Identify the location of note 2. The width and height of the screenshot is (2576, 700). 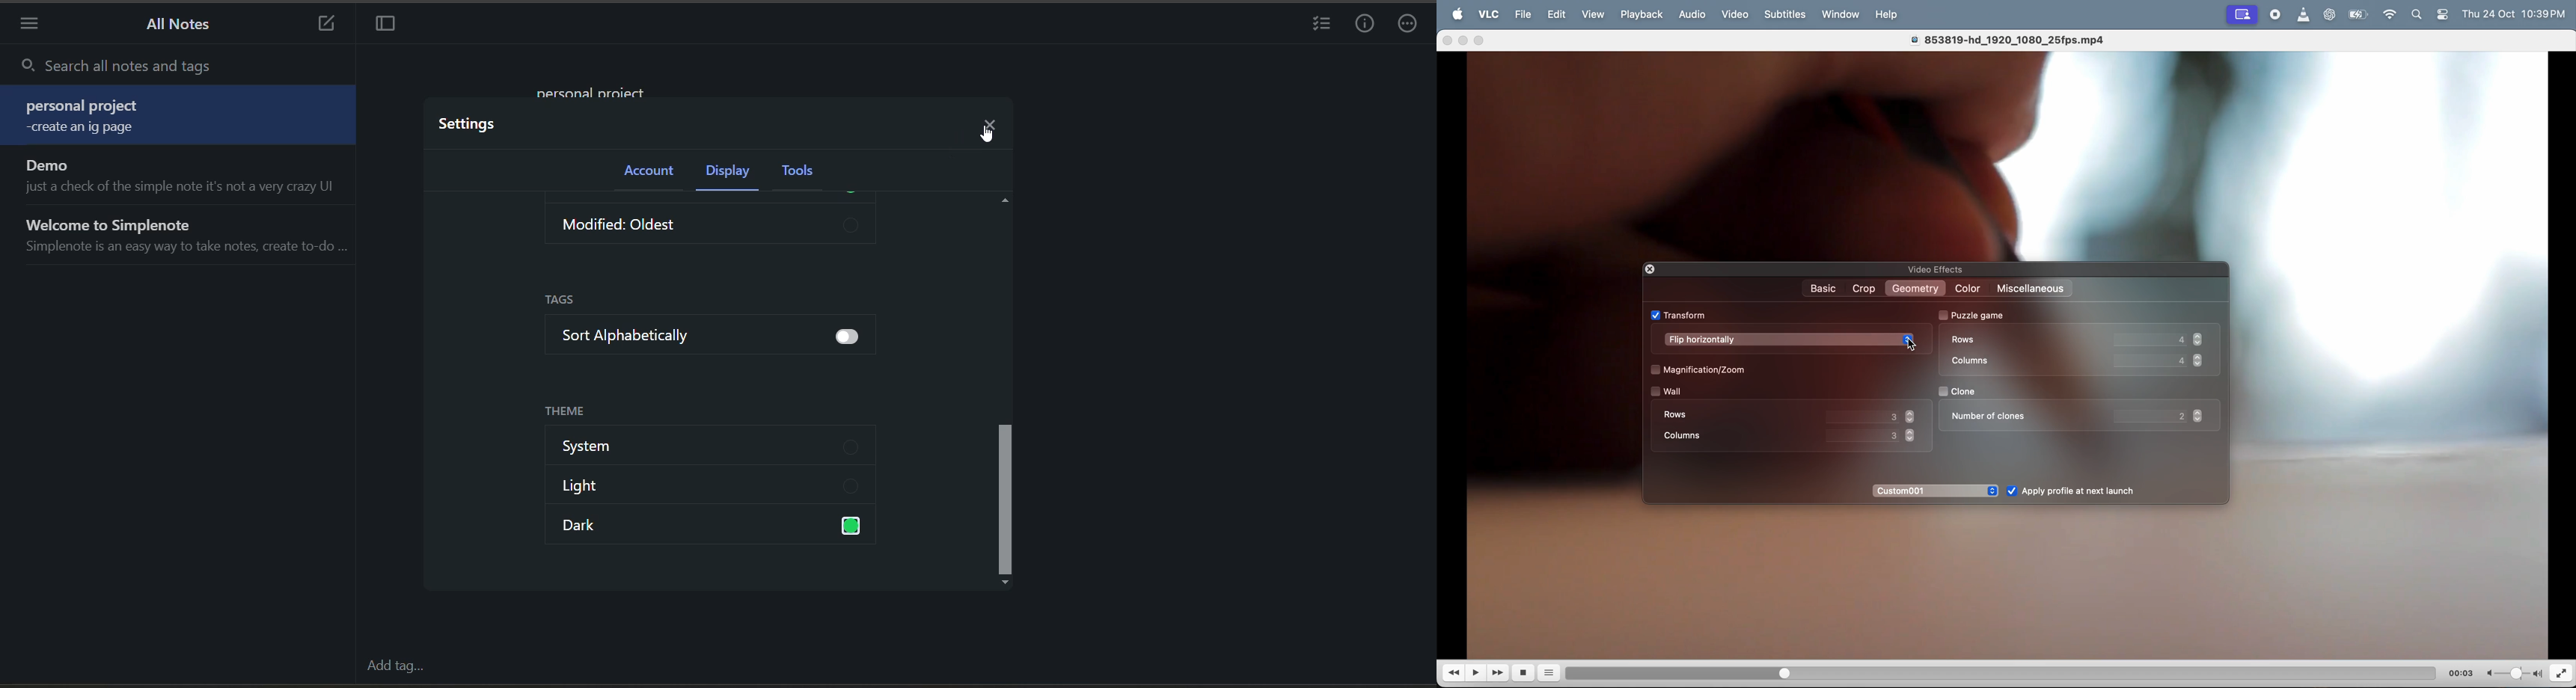
(183, 176).